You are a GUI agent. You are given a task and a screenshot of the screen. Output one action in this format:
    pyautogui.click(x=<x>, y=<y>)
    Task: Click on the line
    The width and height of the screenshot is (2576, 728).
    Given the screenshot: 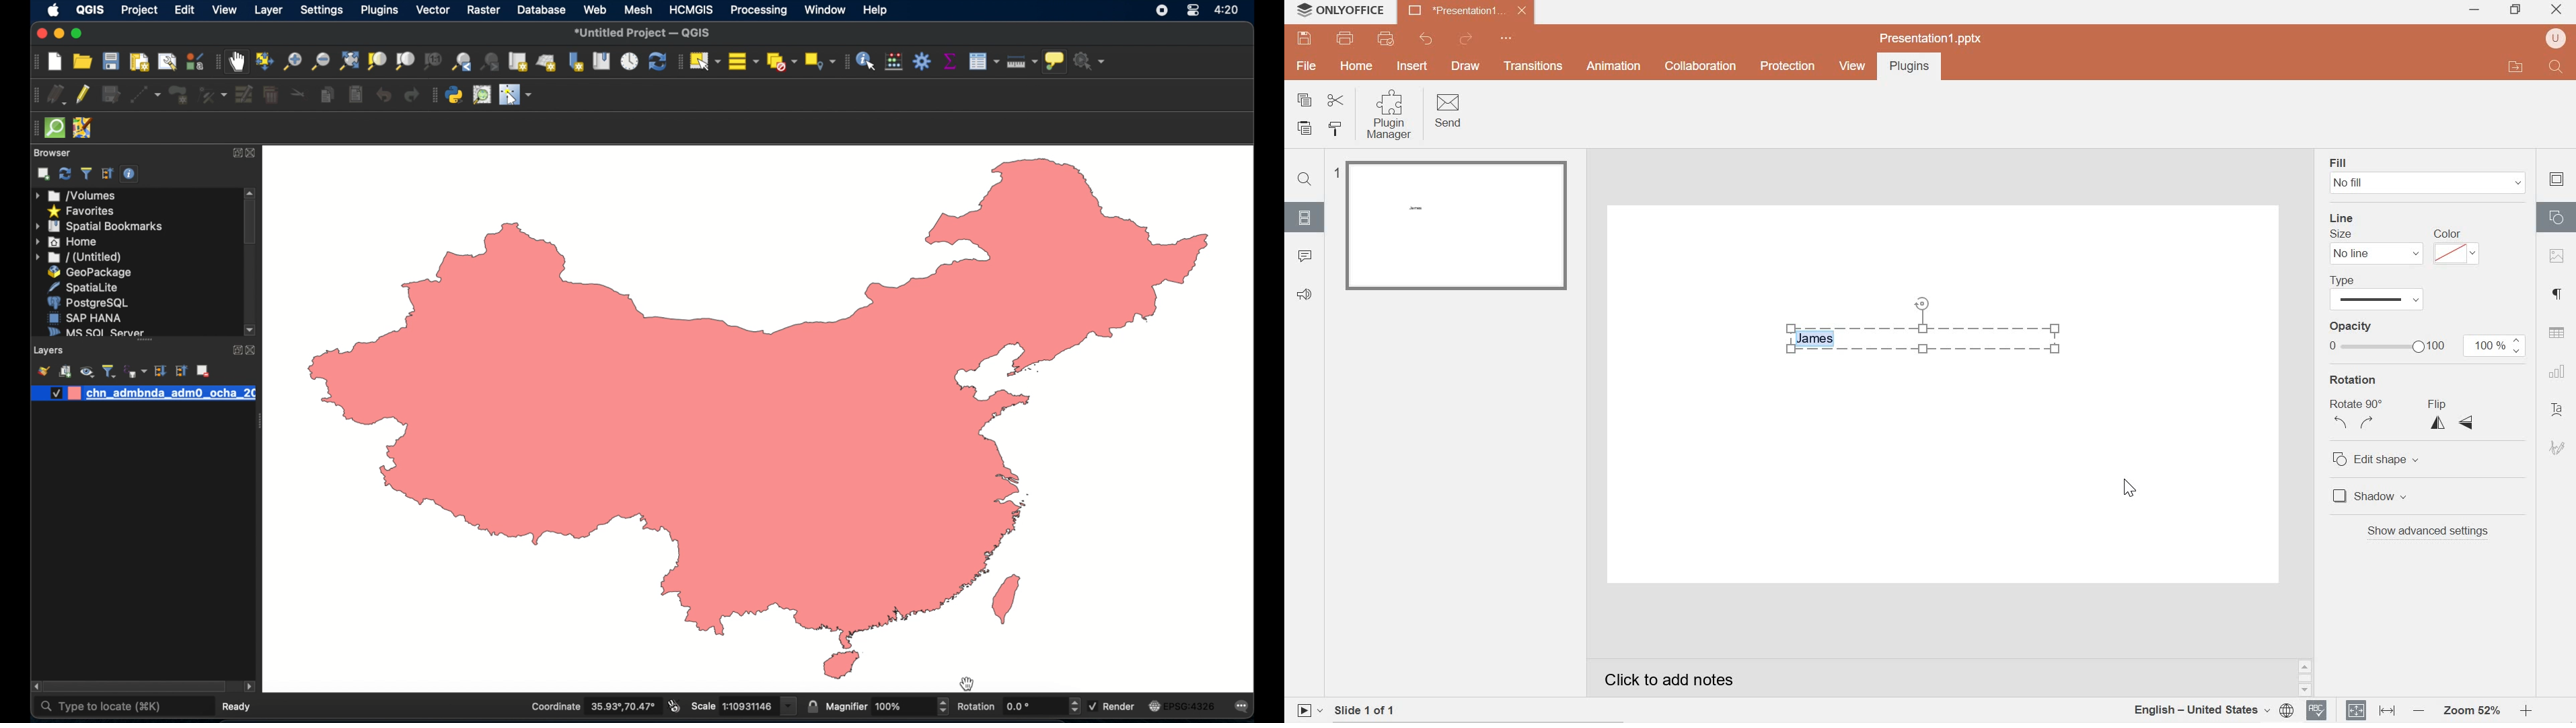 What is the action you would take?
    pyautogui.click(x=2344, y=219)
    